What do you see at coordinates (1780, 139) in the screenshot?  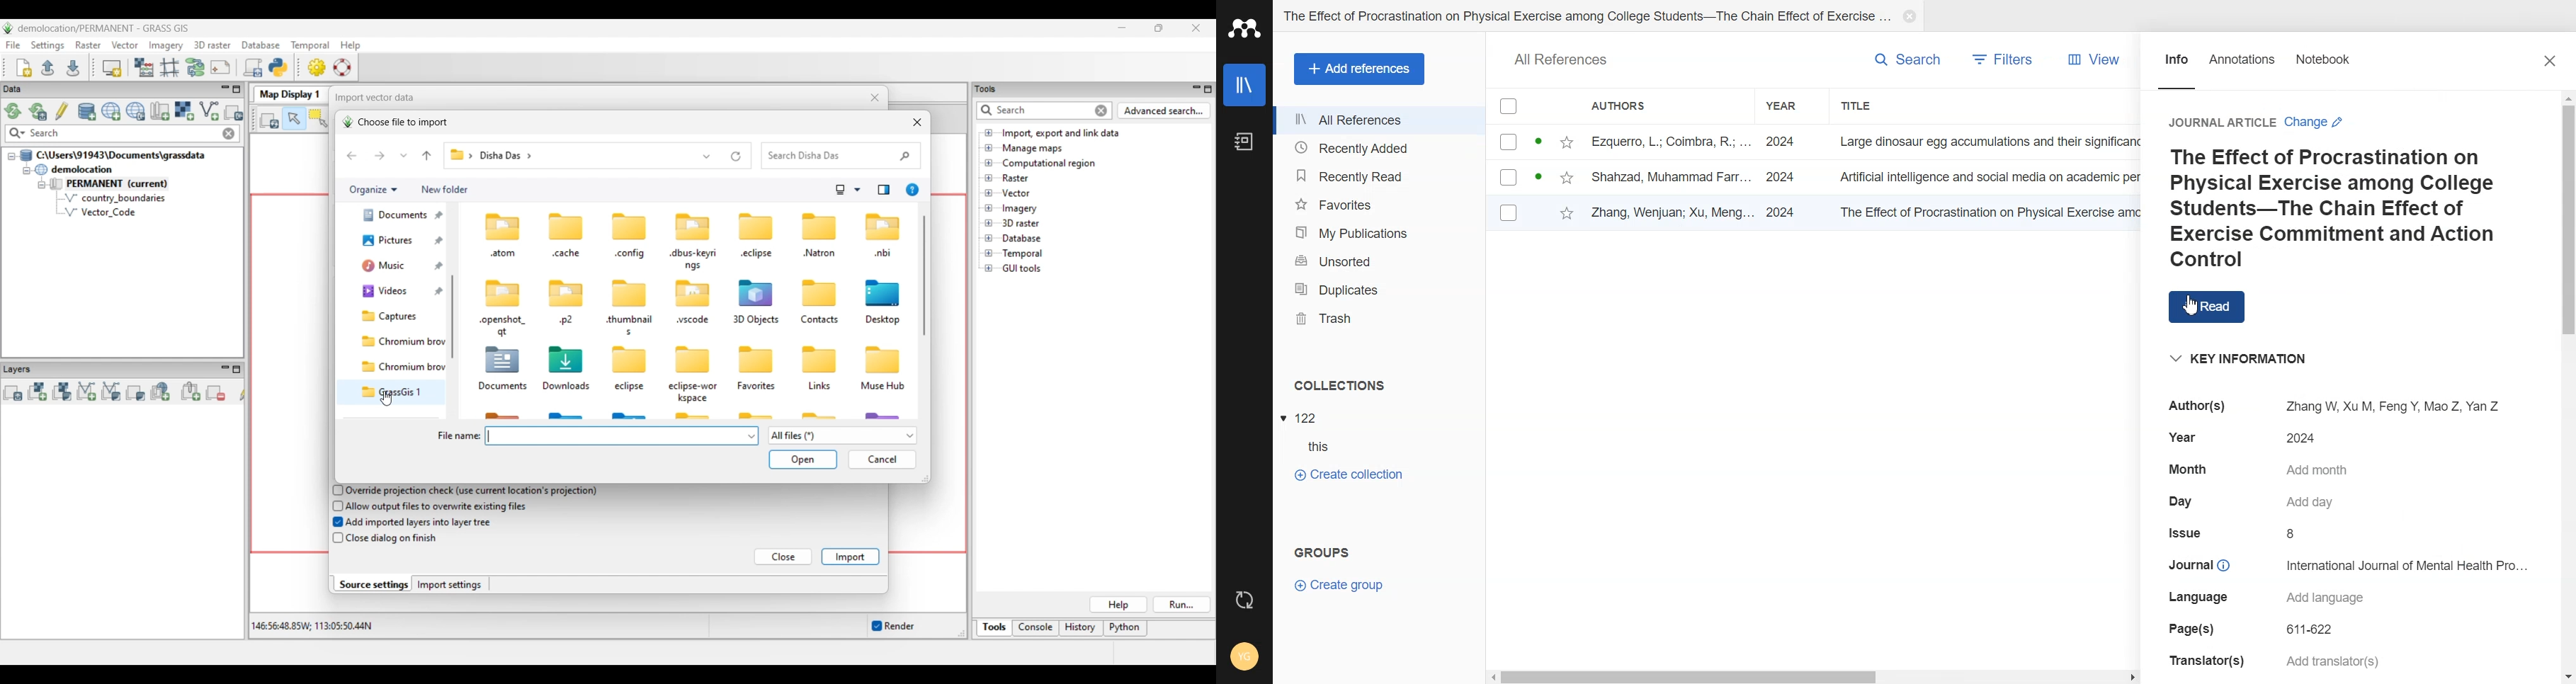 I see `2024` at bounding box center [1780, 139].